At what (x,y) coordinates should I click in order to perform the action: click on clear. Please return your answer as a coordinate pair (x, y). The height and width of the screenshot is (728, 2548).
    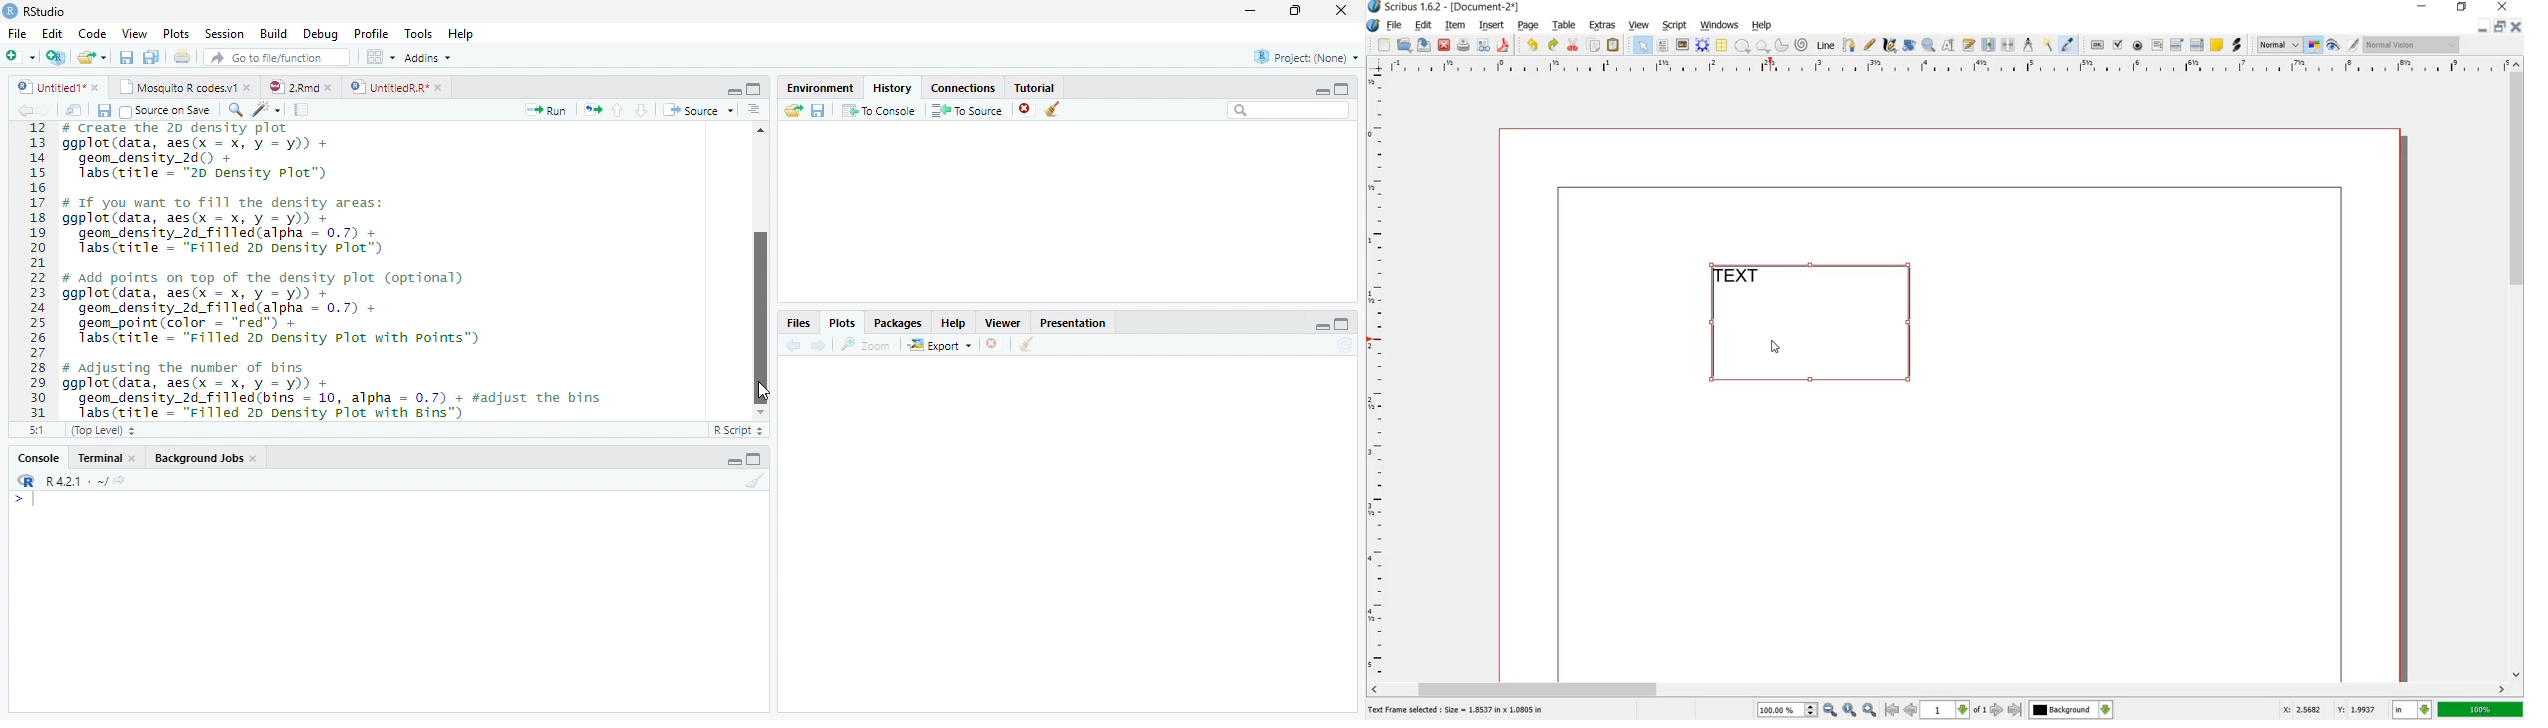
    Looking at the image, I should click on (1053, 110).